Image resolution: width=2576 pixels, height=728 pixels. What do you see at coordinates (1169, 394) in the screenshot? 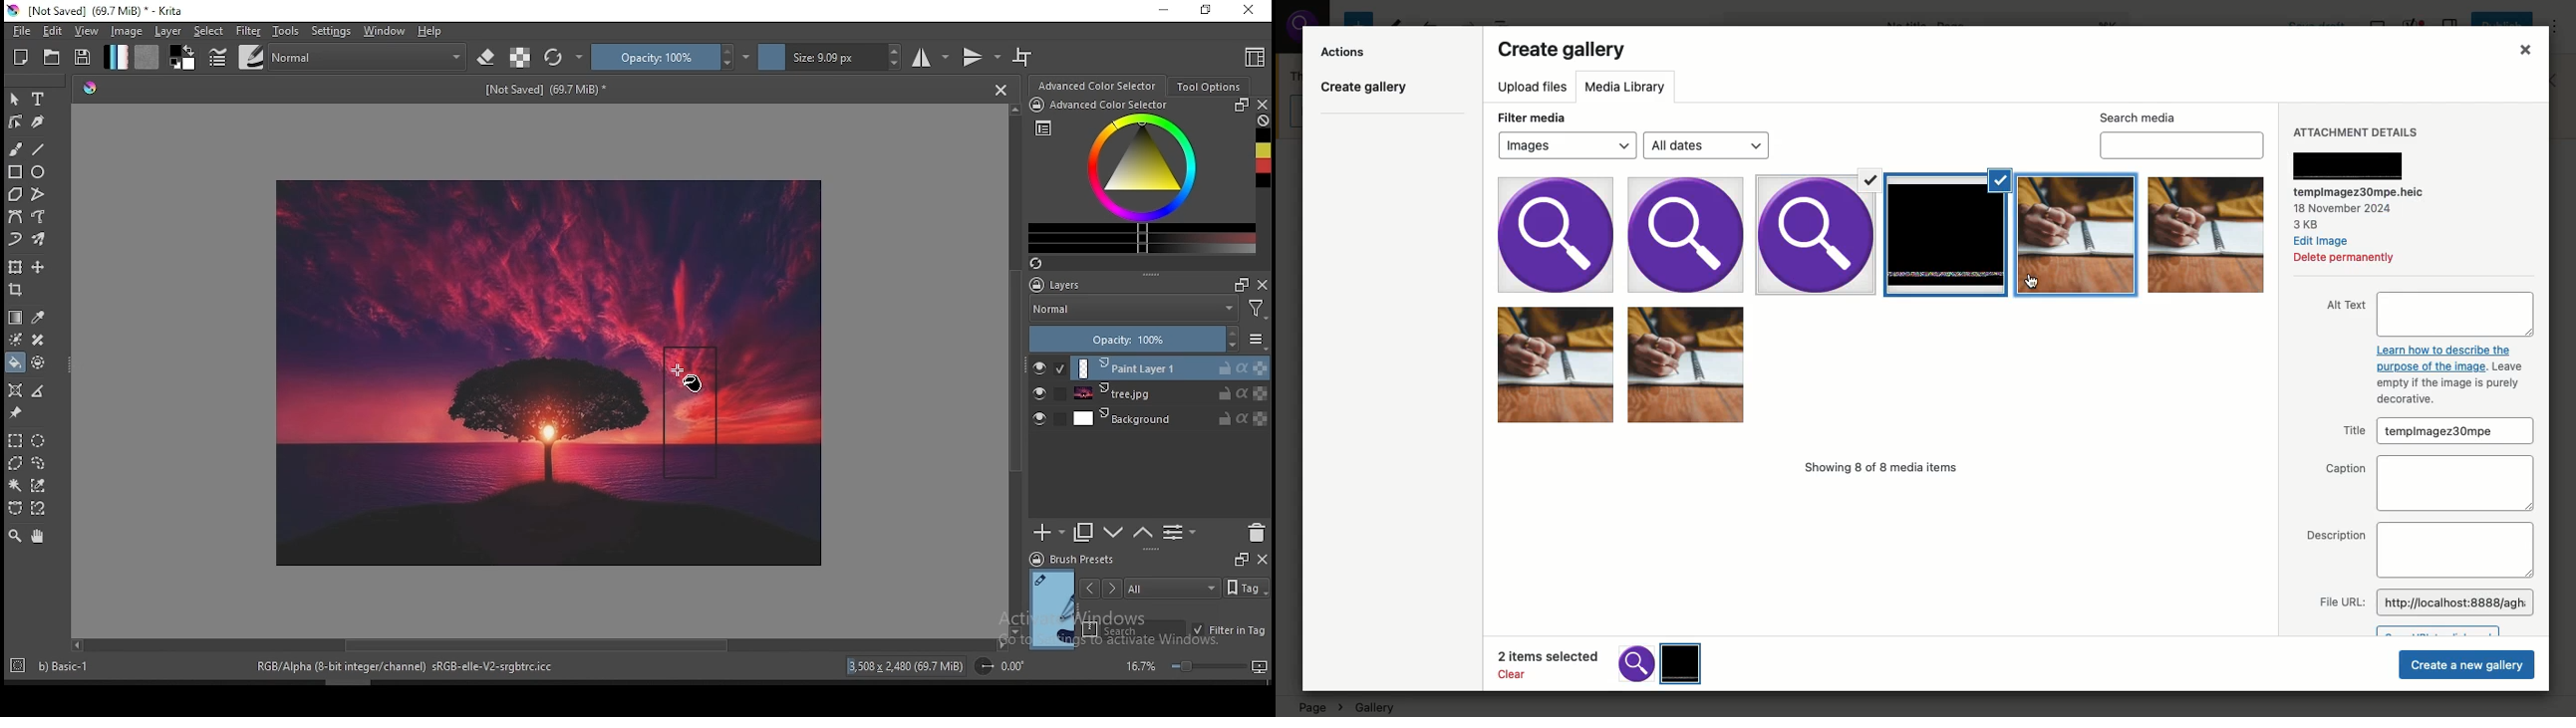
I see `layer` at bounding box center [1169, 394].